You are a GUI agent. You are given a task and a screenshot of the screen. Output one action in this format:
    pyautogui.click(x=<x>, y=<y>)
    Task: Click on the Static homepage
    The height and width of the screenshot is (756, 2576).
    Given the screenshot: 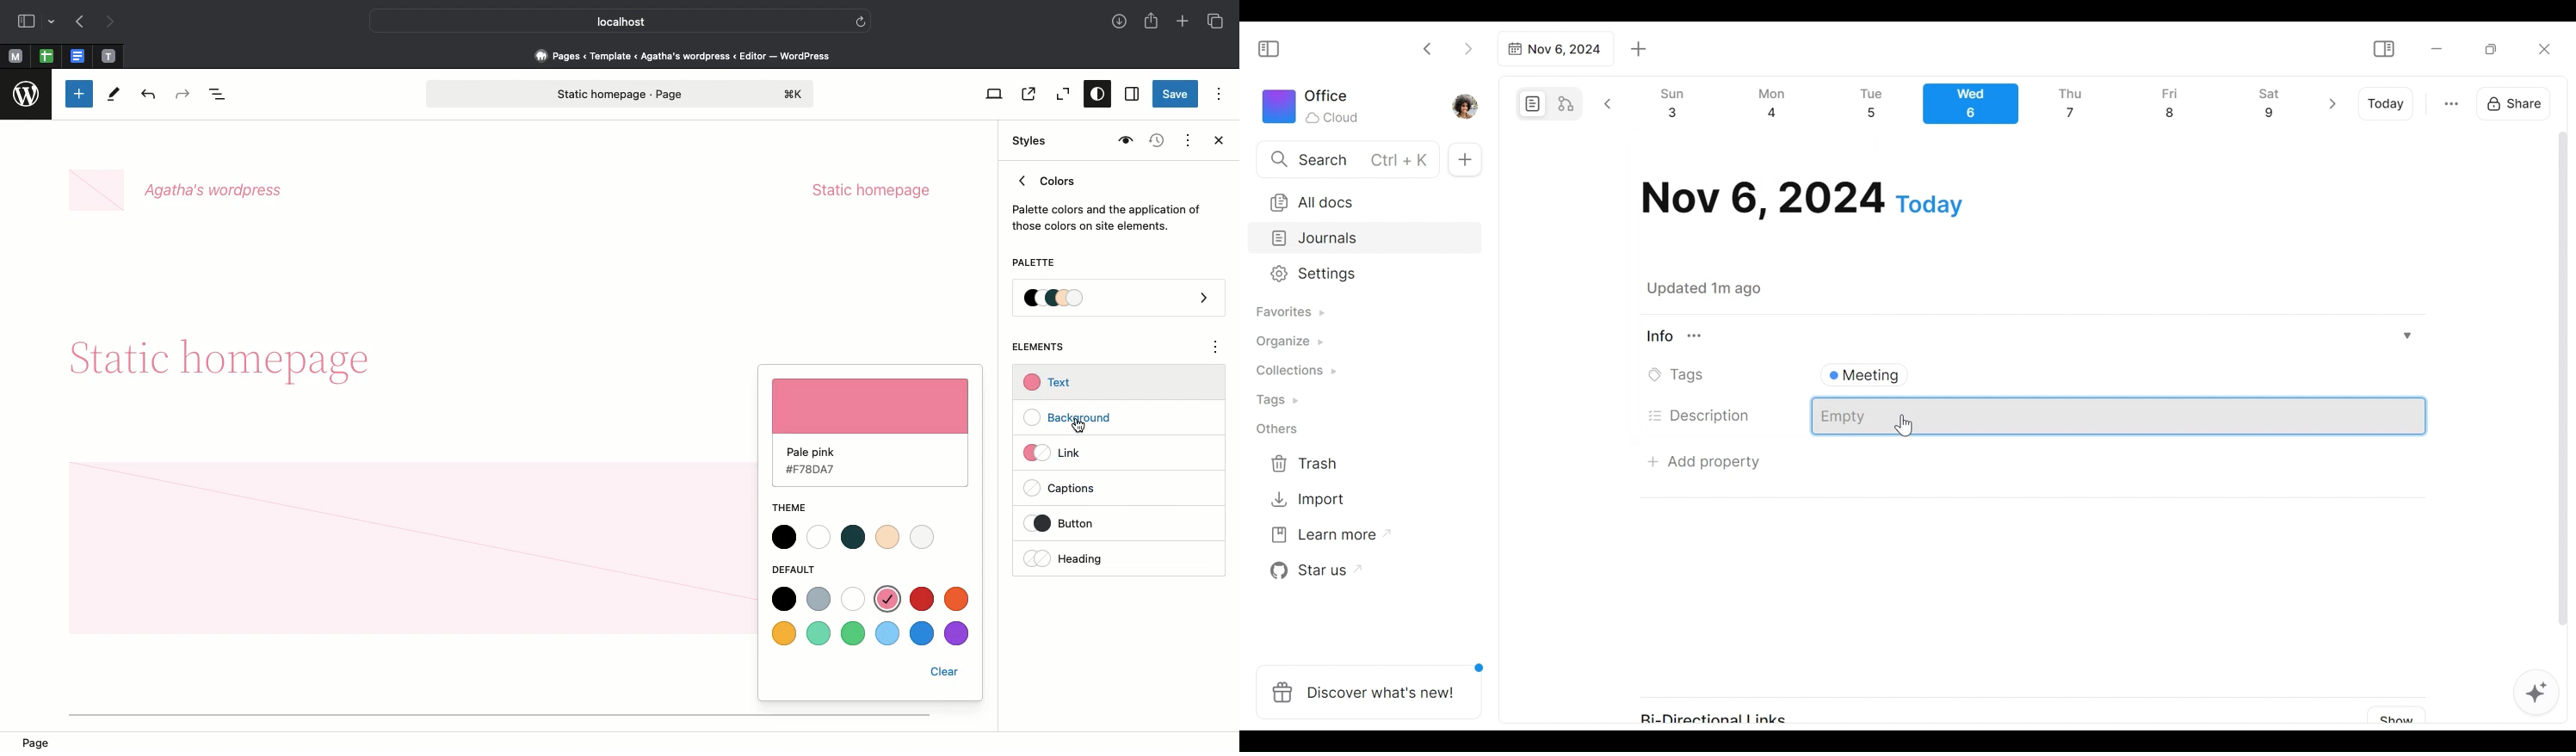 What is the action you would take?
    pyautogui.click(x=871, y=190)
    